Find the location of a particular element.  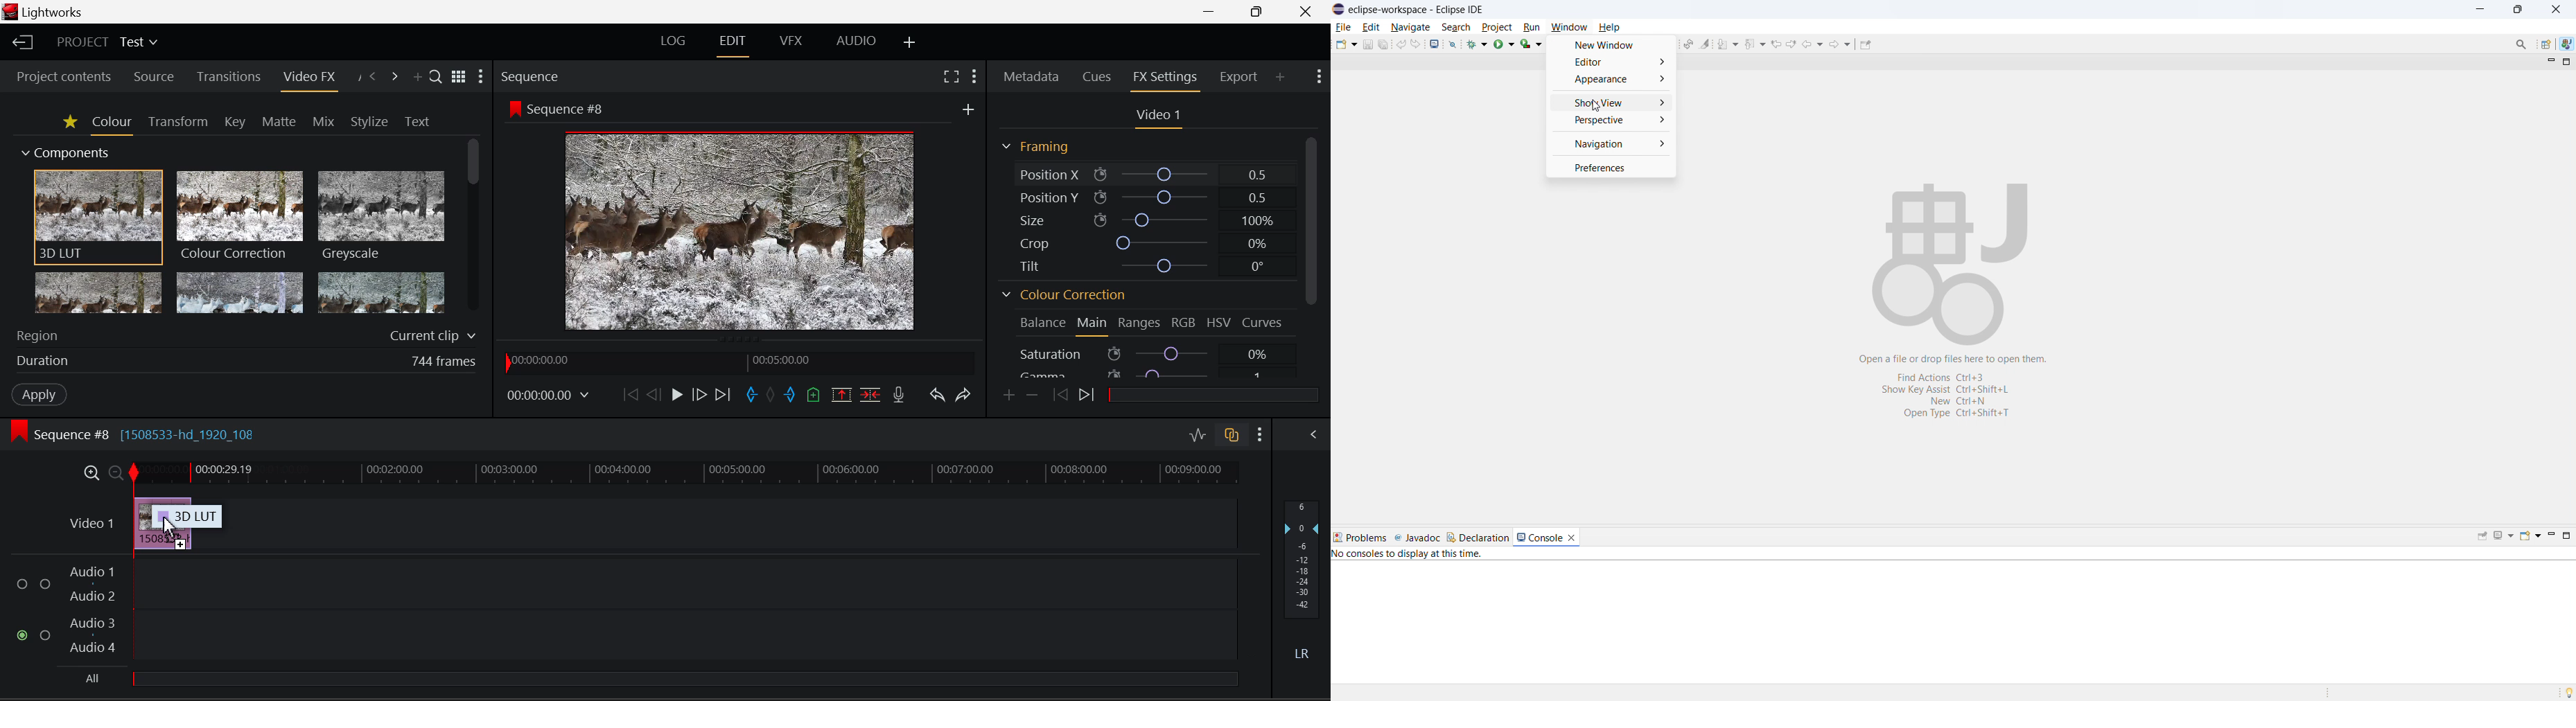

Effect duration is located at coordinates (244, 361).